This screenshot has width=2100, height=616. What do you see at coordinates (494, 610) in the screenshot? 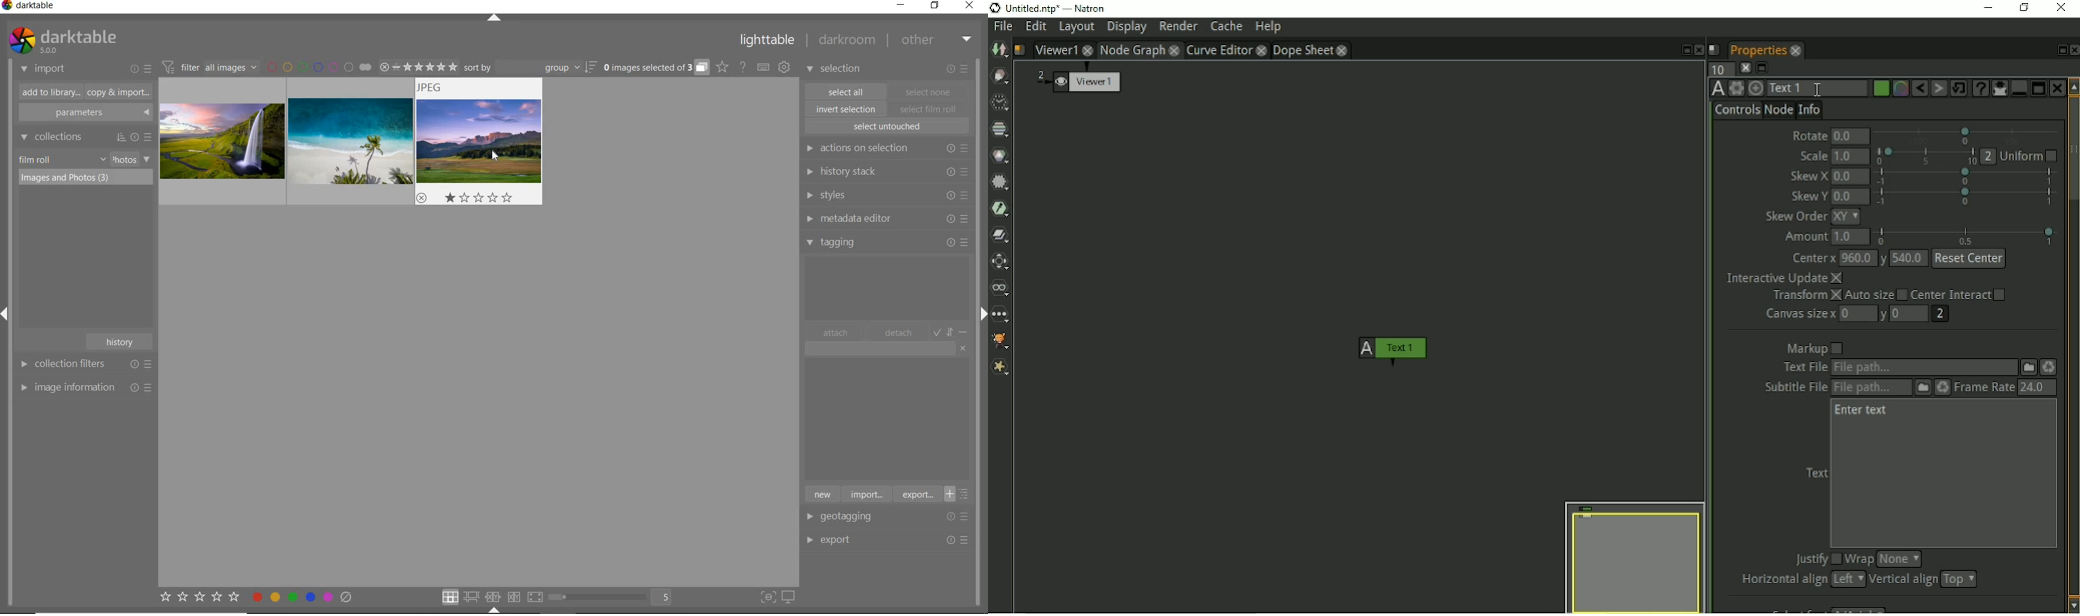
I see `Expand/Collapse` at bounding box center [494, 610].